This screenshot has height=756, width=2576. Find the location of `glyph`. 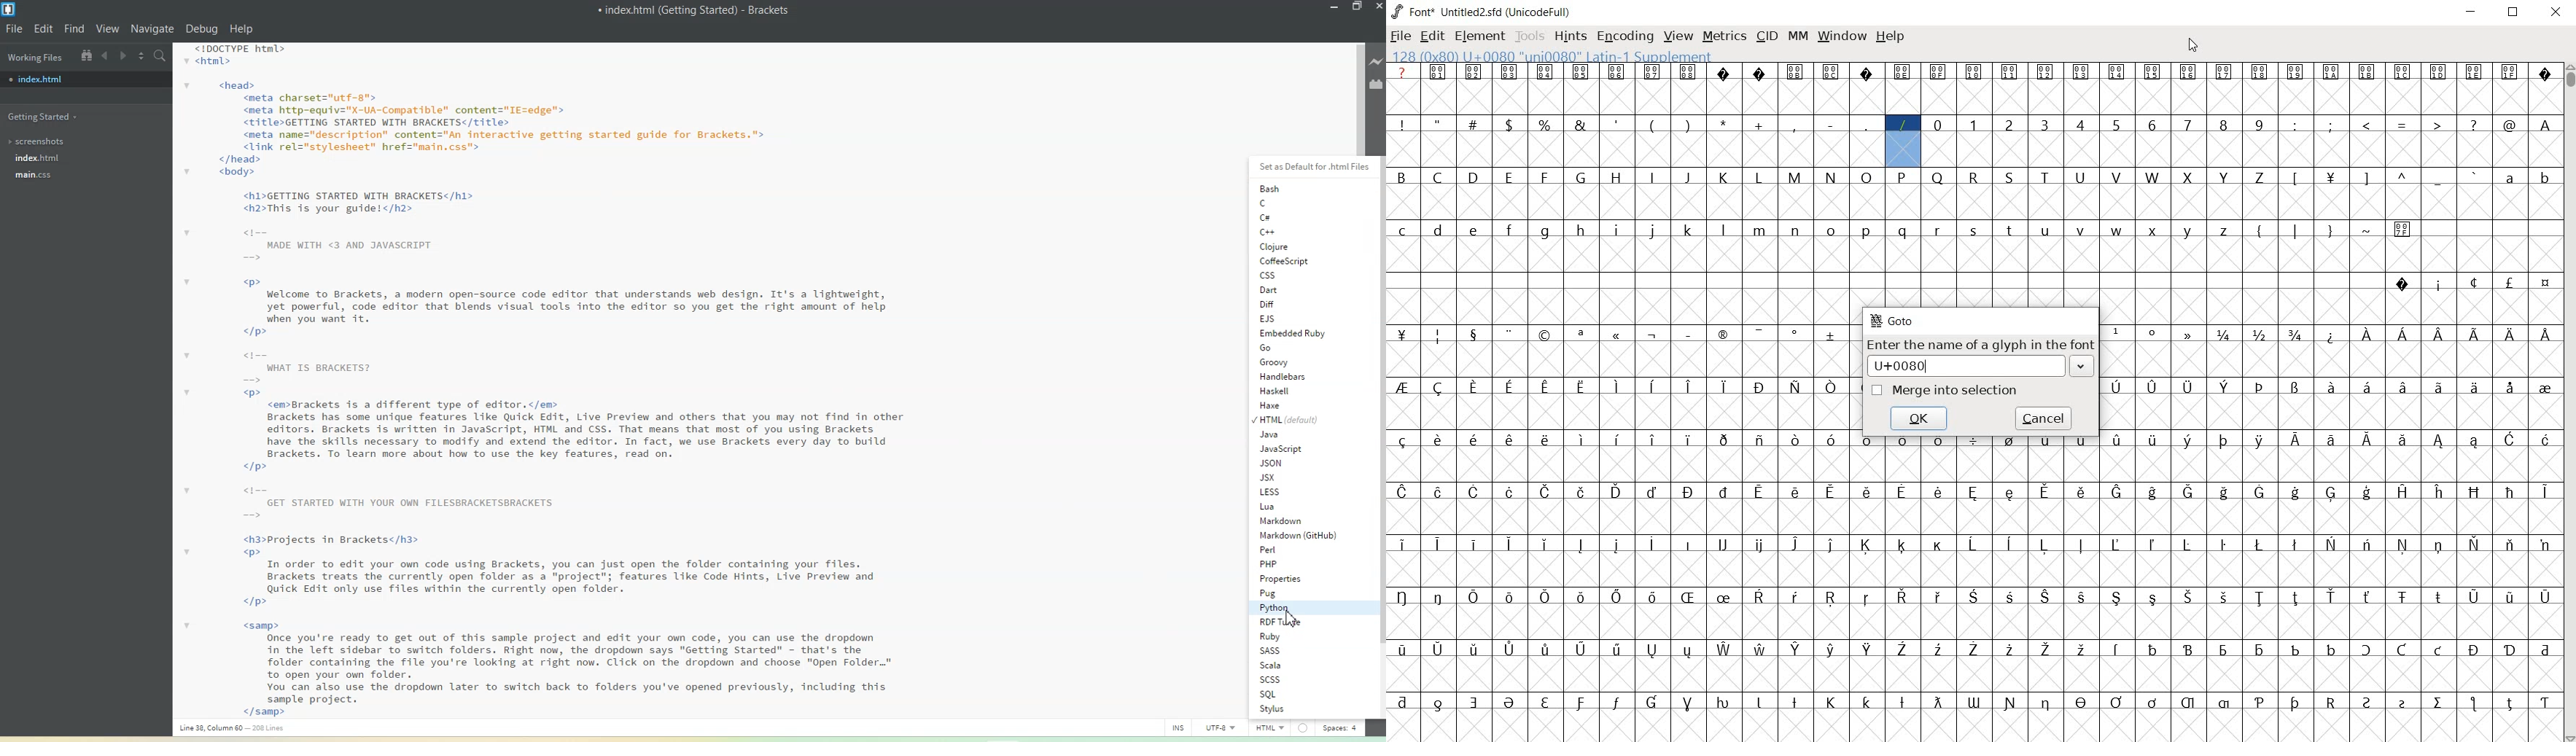

glyph is located at coordinates (1795, 231).